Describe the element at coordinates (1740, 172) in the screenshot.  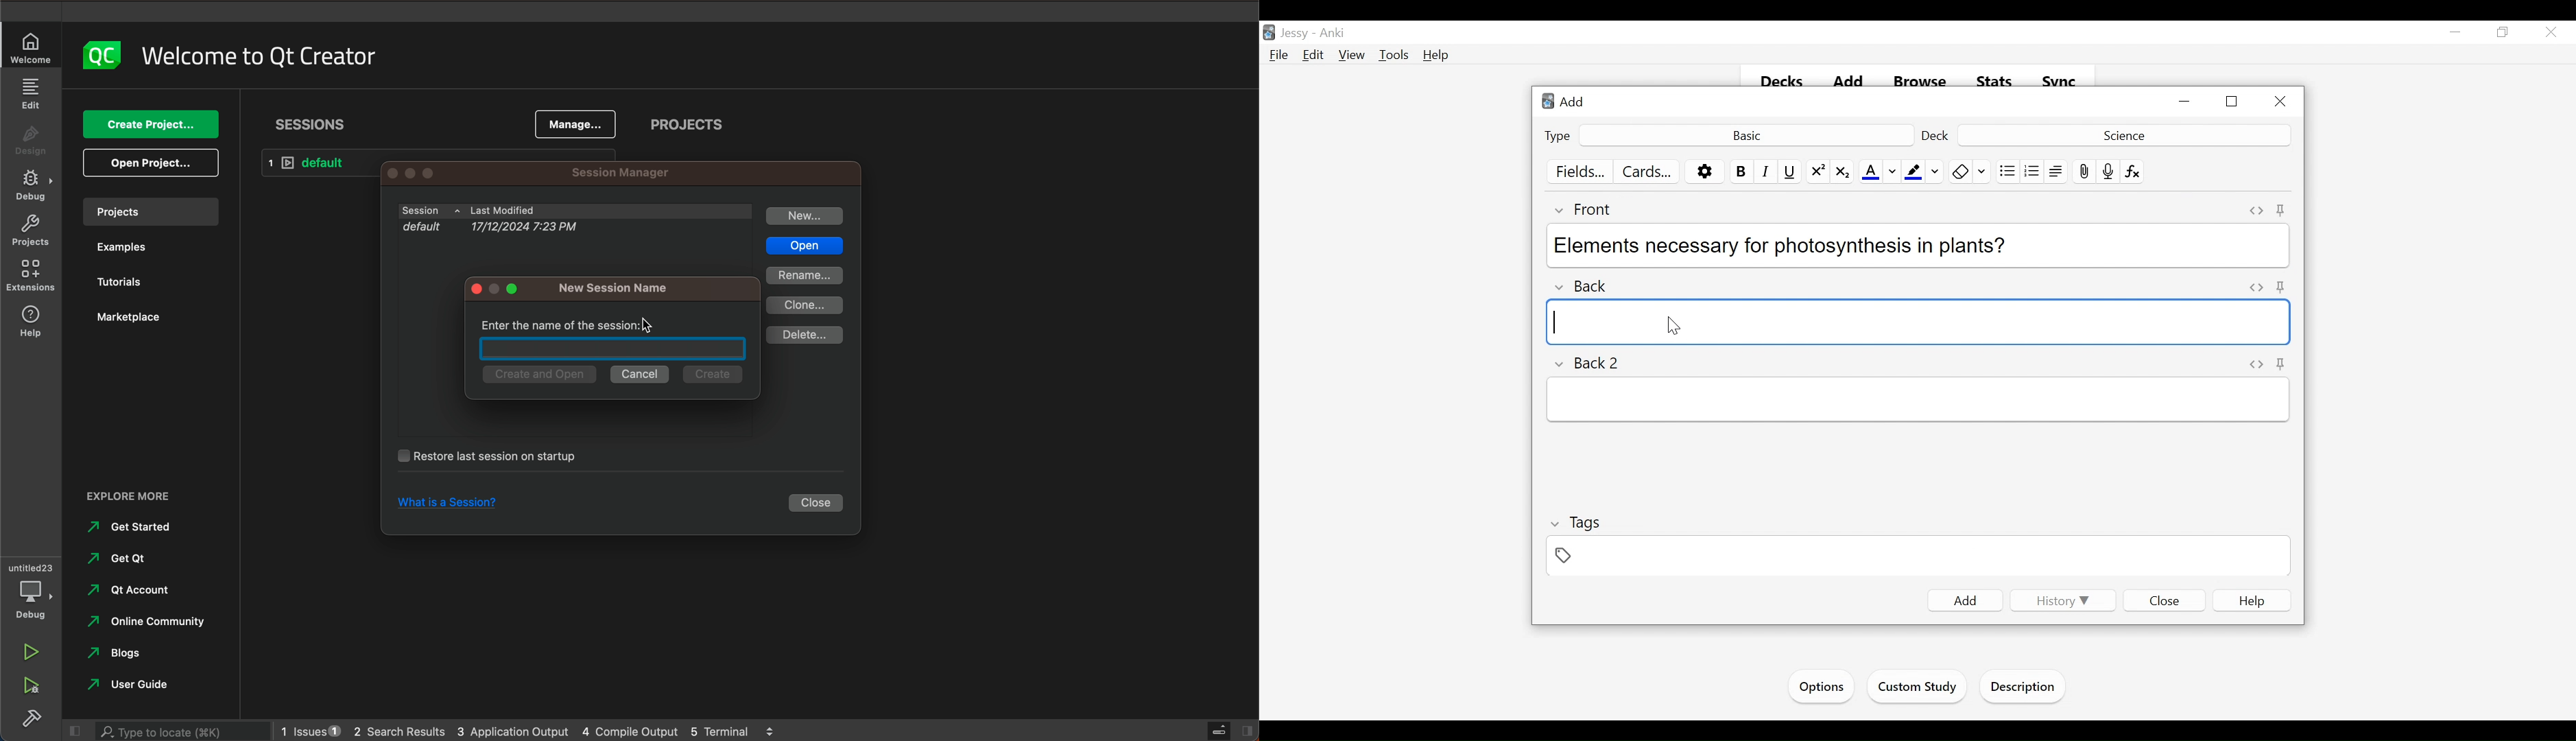
I see `Bold` at that location.